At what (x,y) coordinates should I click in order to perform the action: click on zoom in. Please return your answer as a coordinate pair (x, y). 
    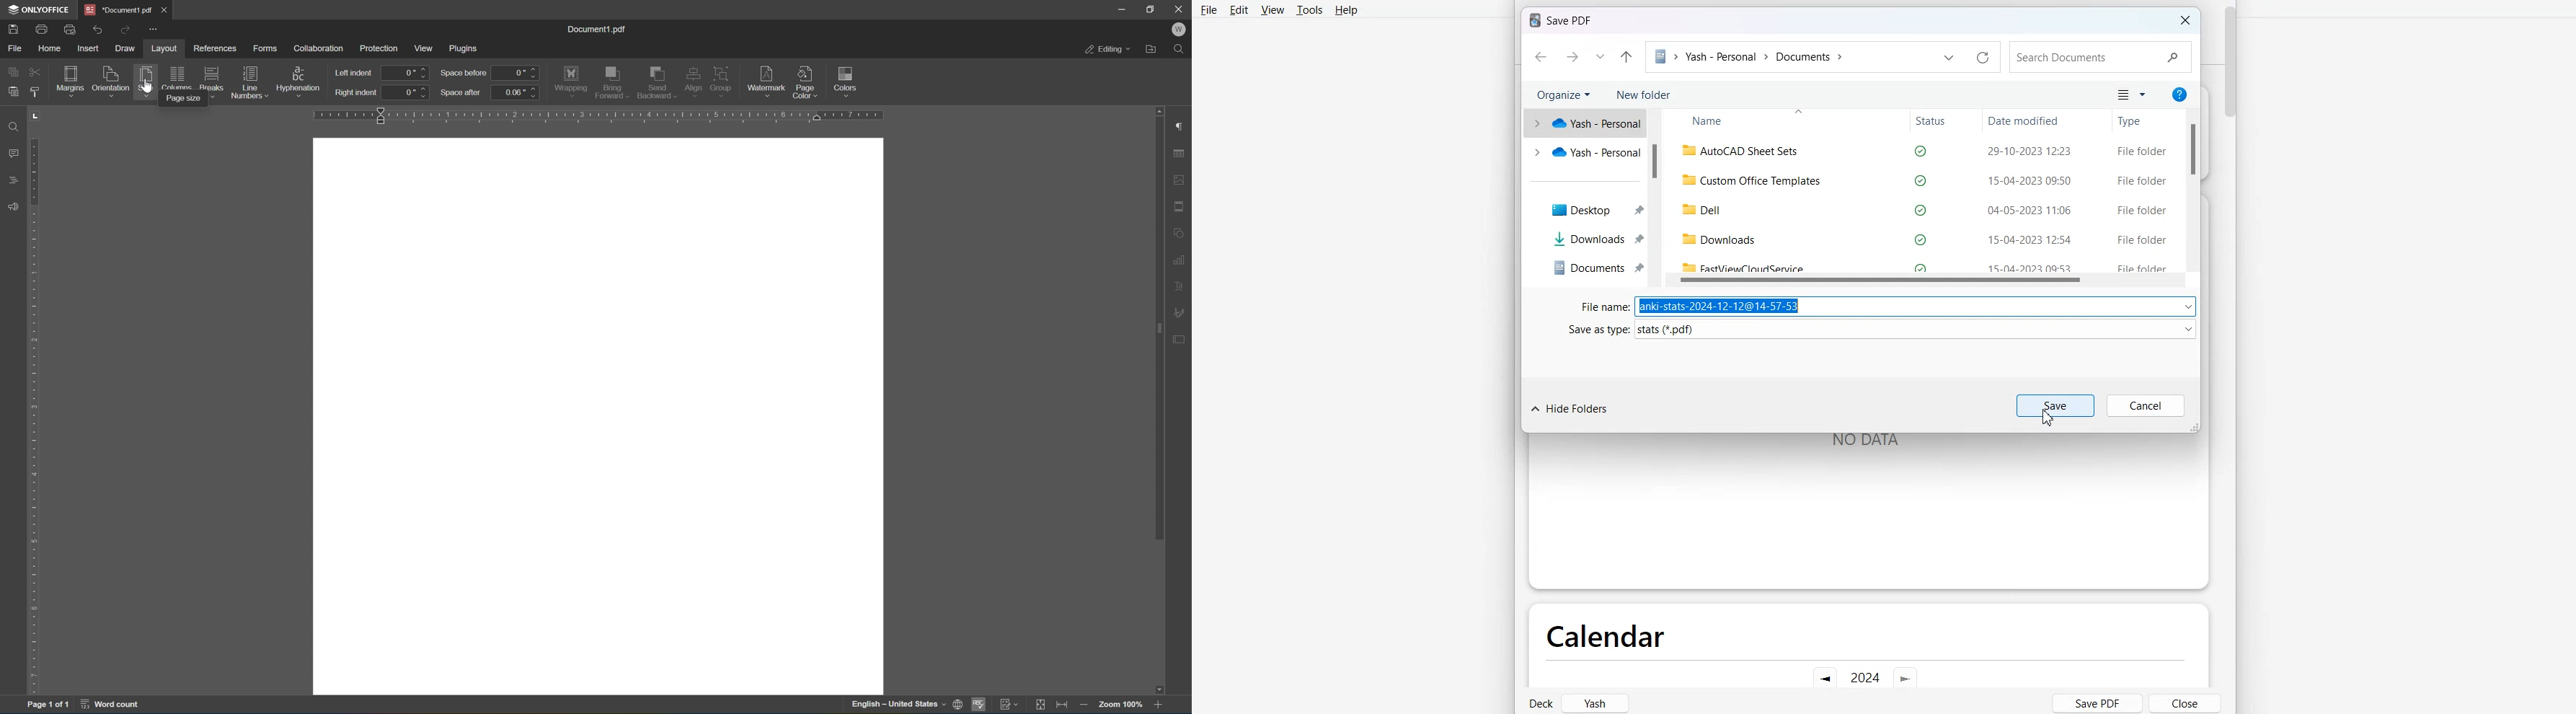
    Looking at the image, I should click on (1157, 705).